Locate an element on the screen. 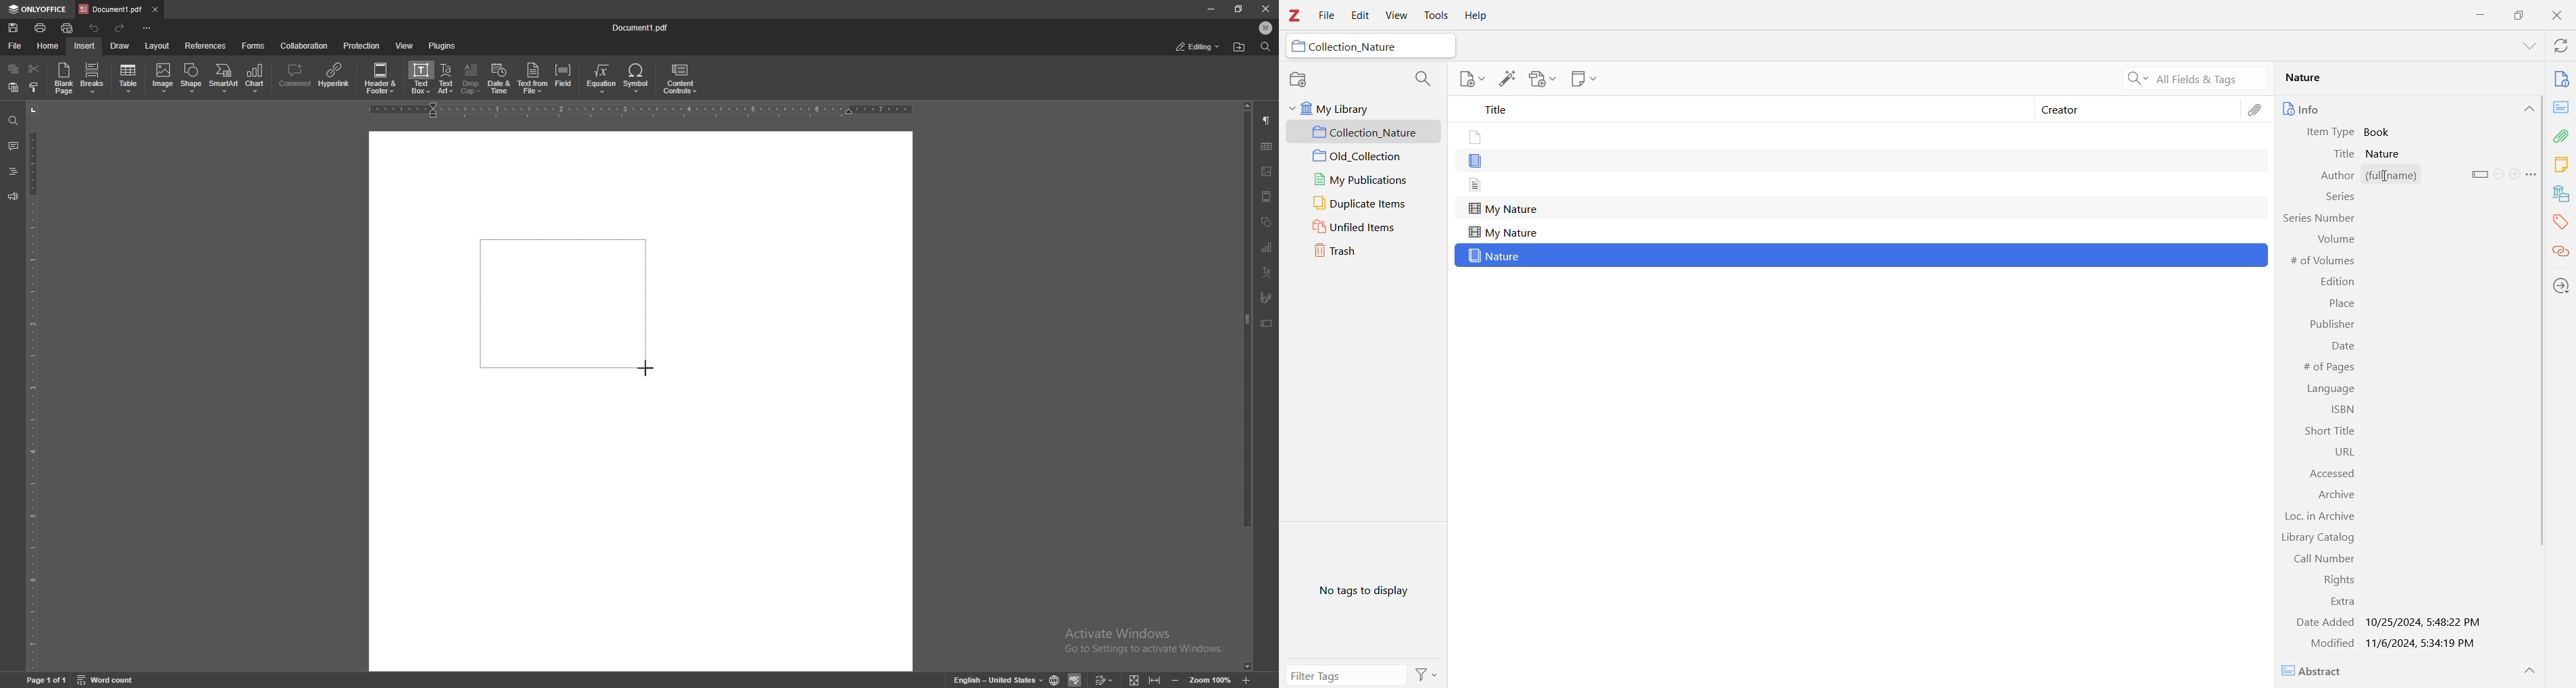 Image resolution: width=2576 pixels, height=700 pixels. Add Note is located at coordinates (1471, 78).